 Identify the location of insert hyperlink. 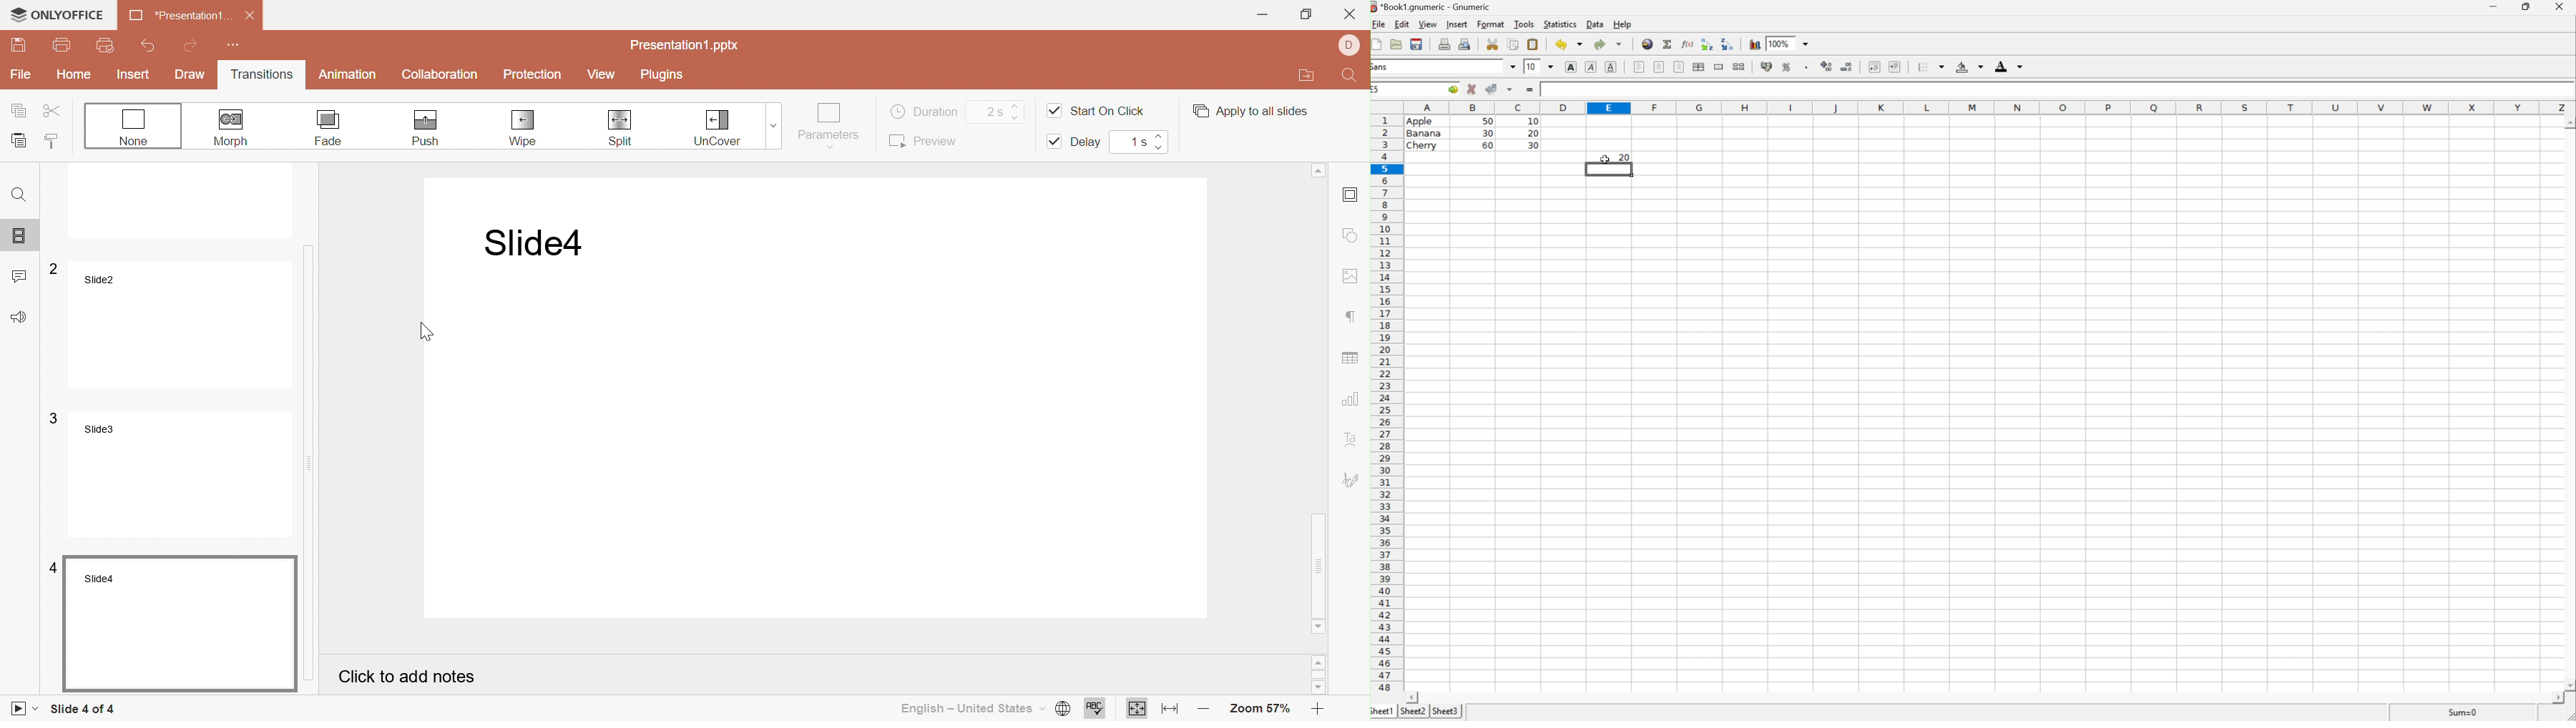
(1647, 44).